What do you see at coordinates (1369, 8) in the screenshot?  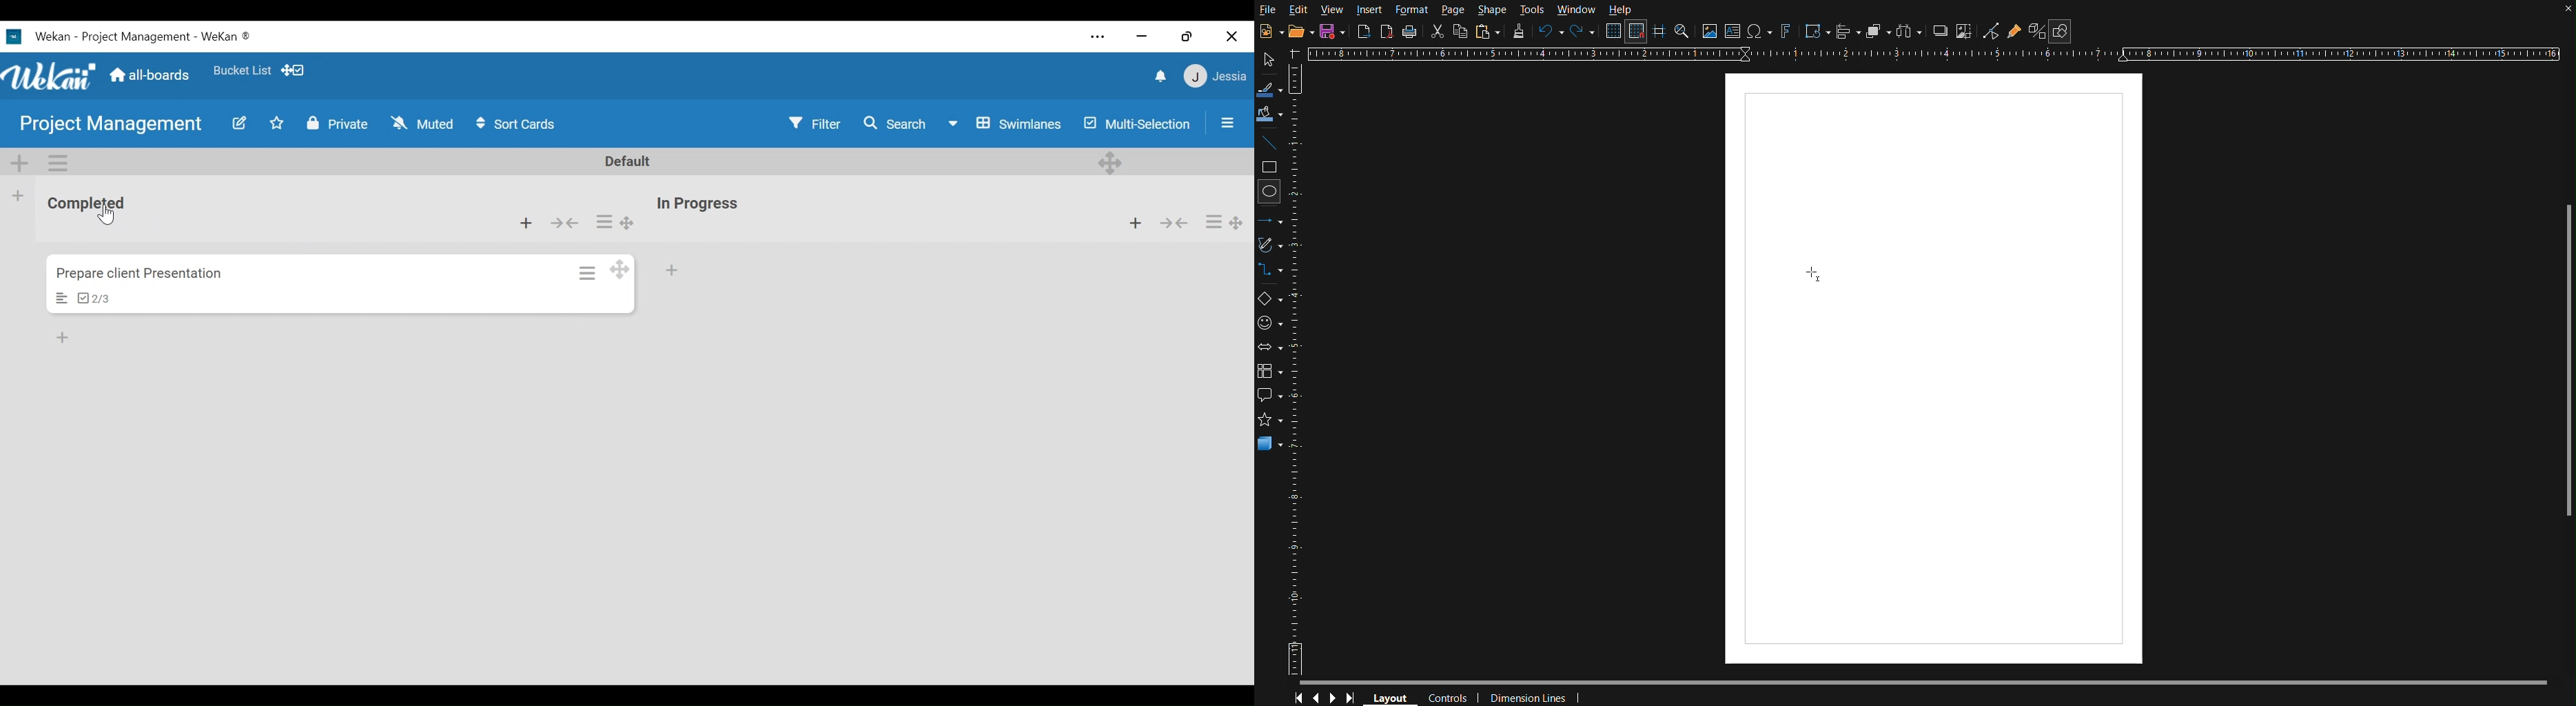 I see `Insert` at bounding box center [1369, 8].